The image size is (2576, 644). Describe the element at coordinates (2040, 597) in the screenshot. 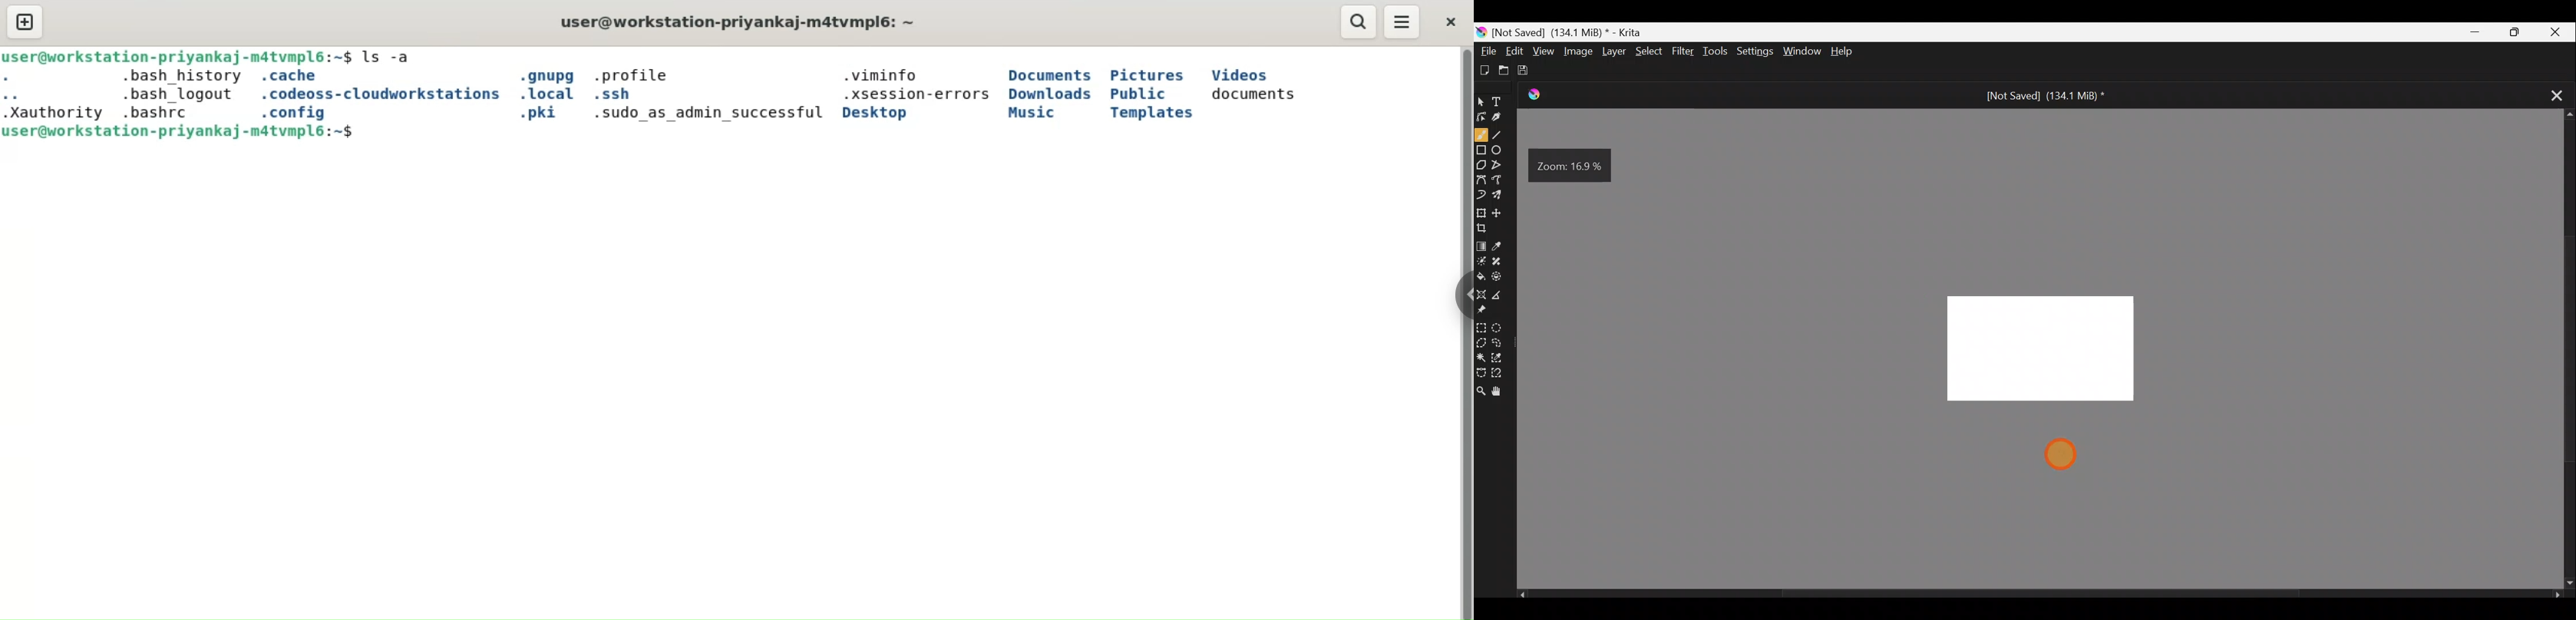

I see `Scroll bar` at that location.